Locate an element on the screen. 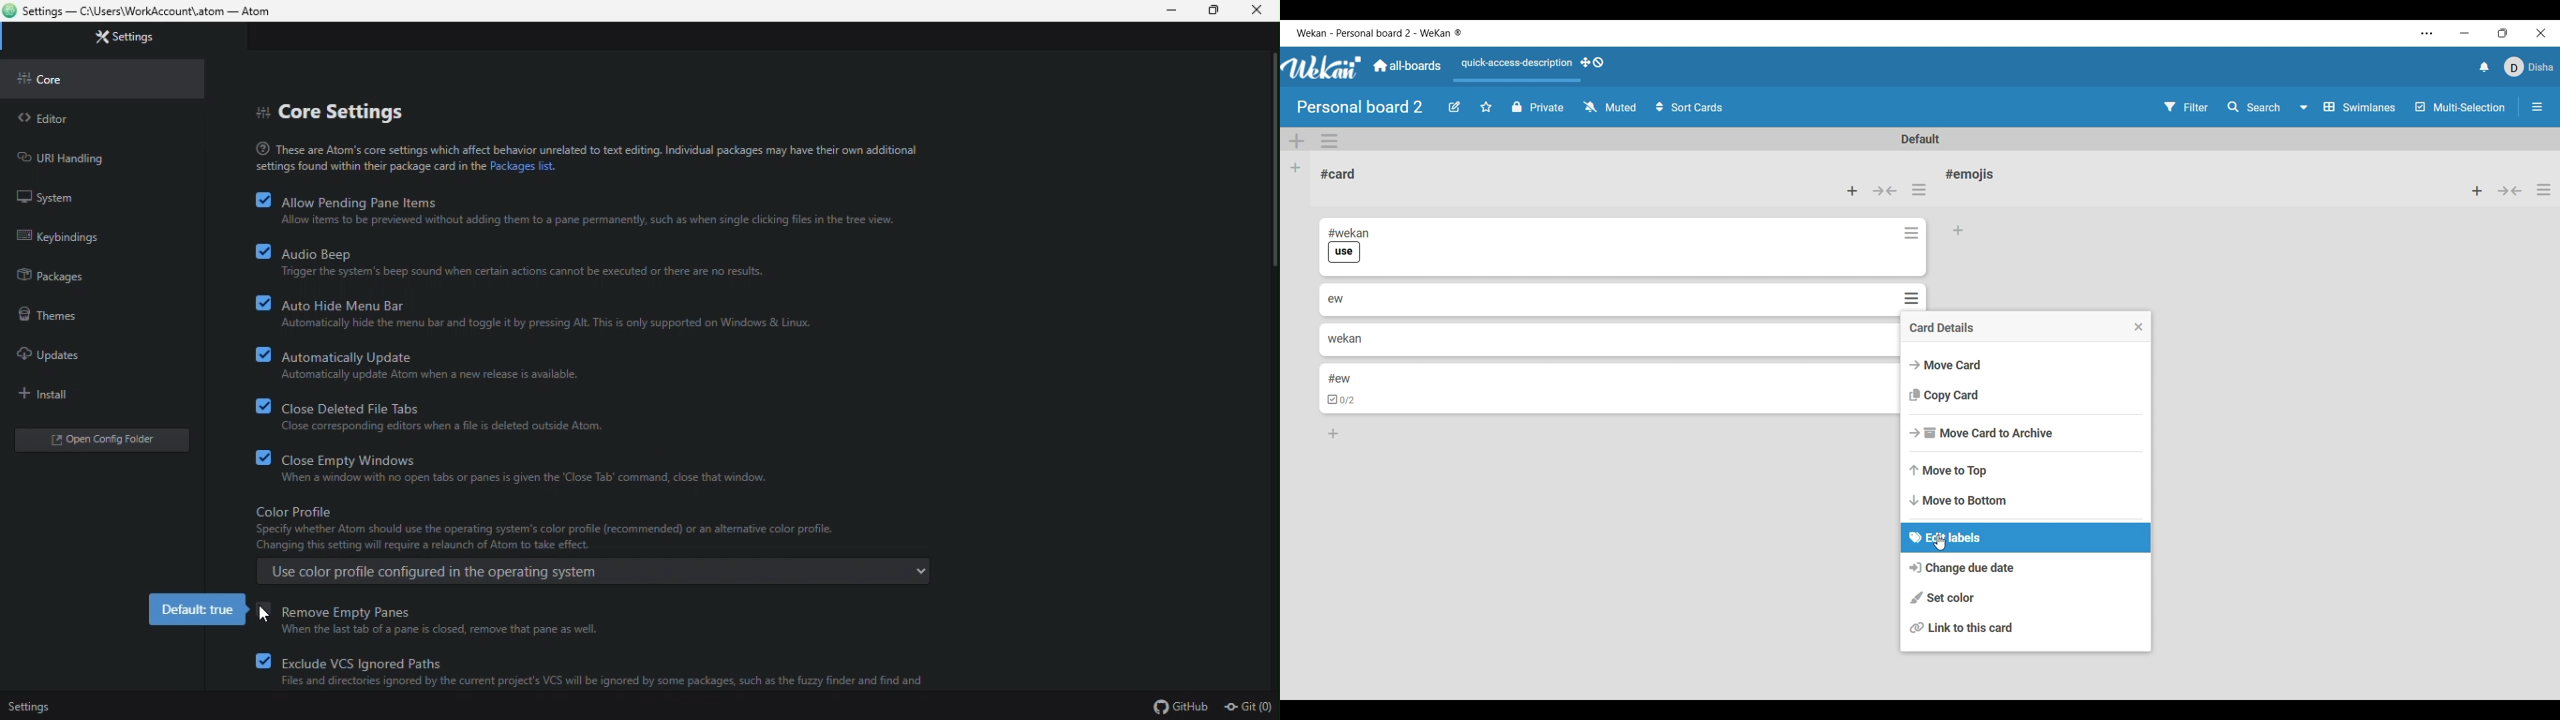 The width and height of the screenshot is (2576, 728). Add list is located at coordinates (1295, 168).